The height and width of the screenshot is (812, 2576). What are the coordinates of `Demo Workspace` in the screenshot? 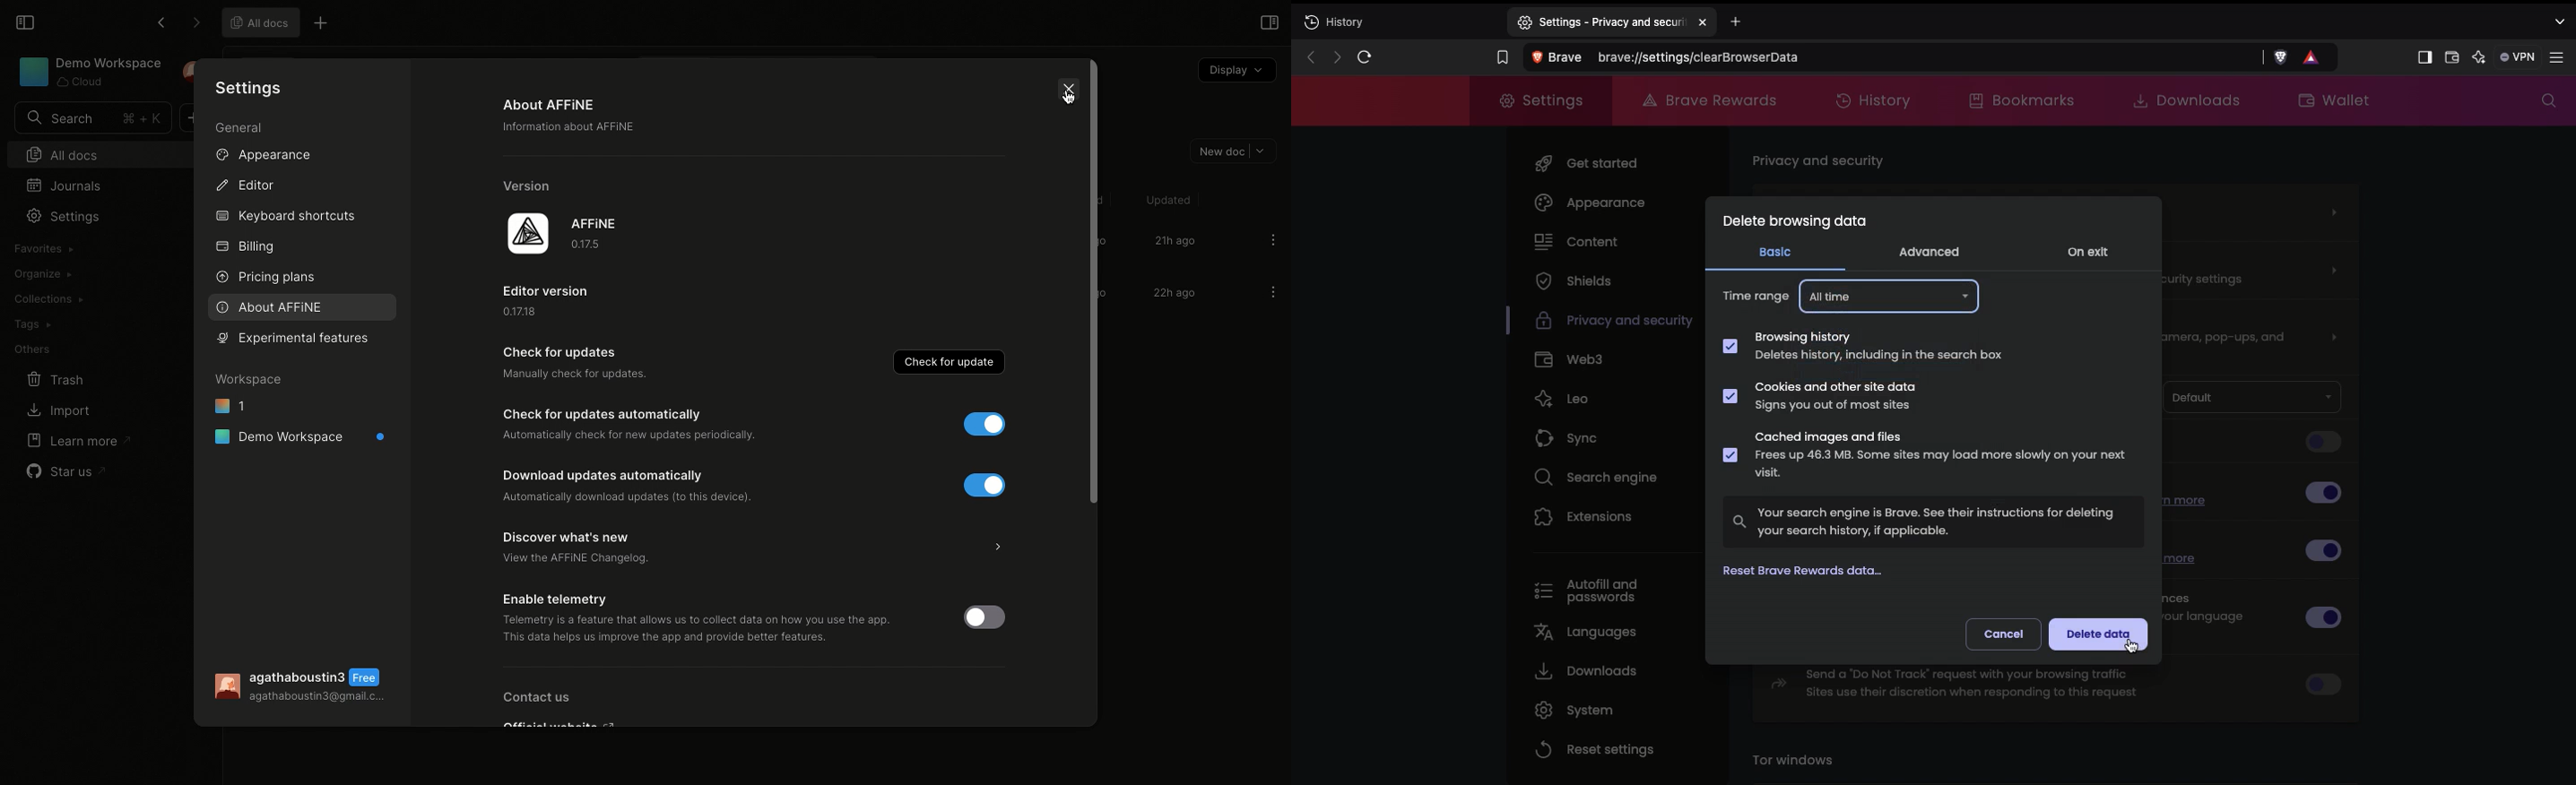 It's located at (91, 72).